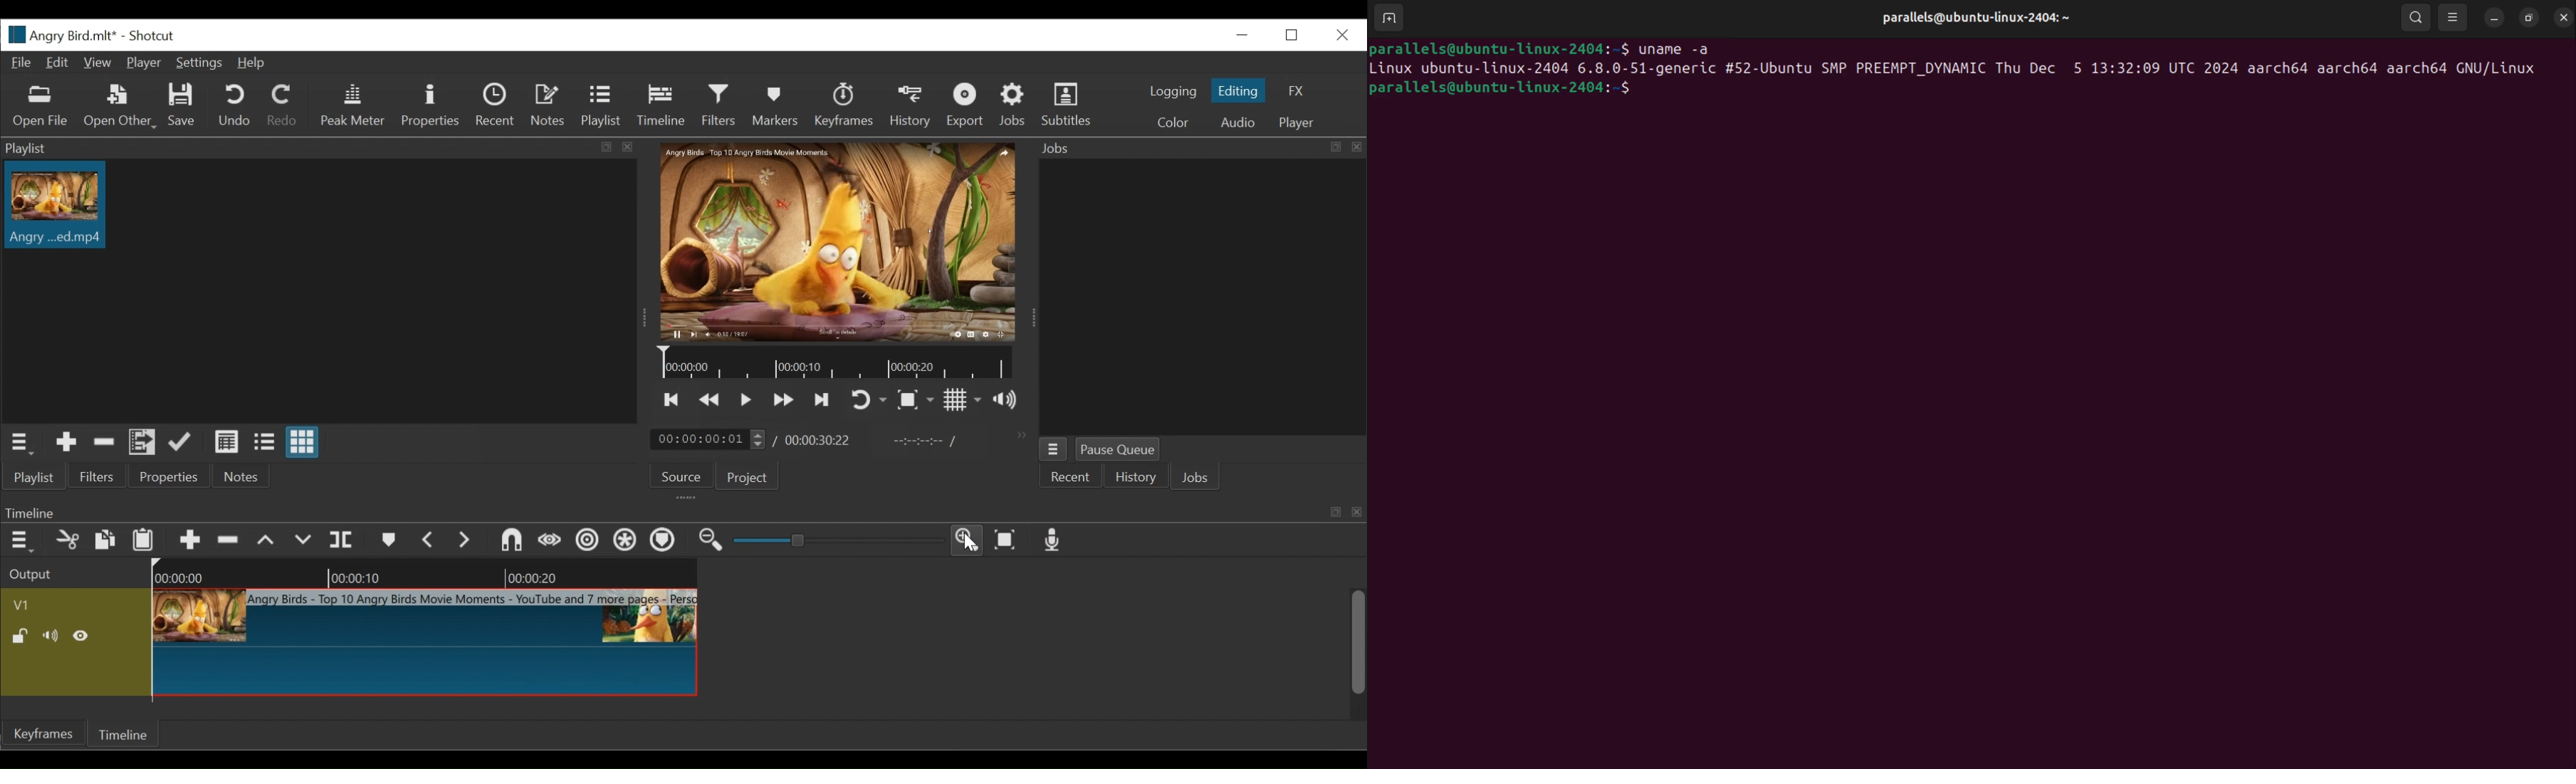 This screenshot has width=2576, height=784. Describe the element at coordinates (125, 733) in the screenshot. I see `Timeline` at that location.